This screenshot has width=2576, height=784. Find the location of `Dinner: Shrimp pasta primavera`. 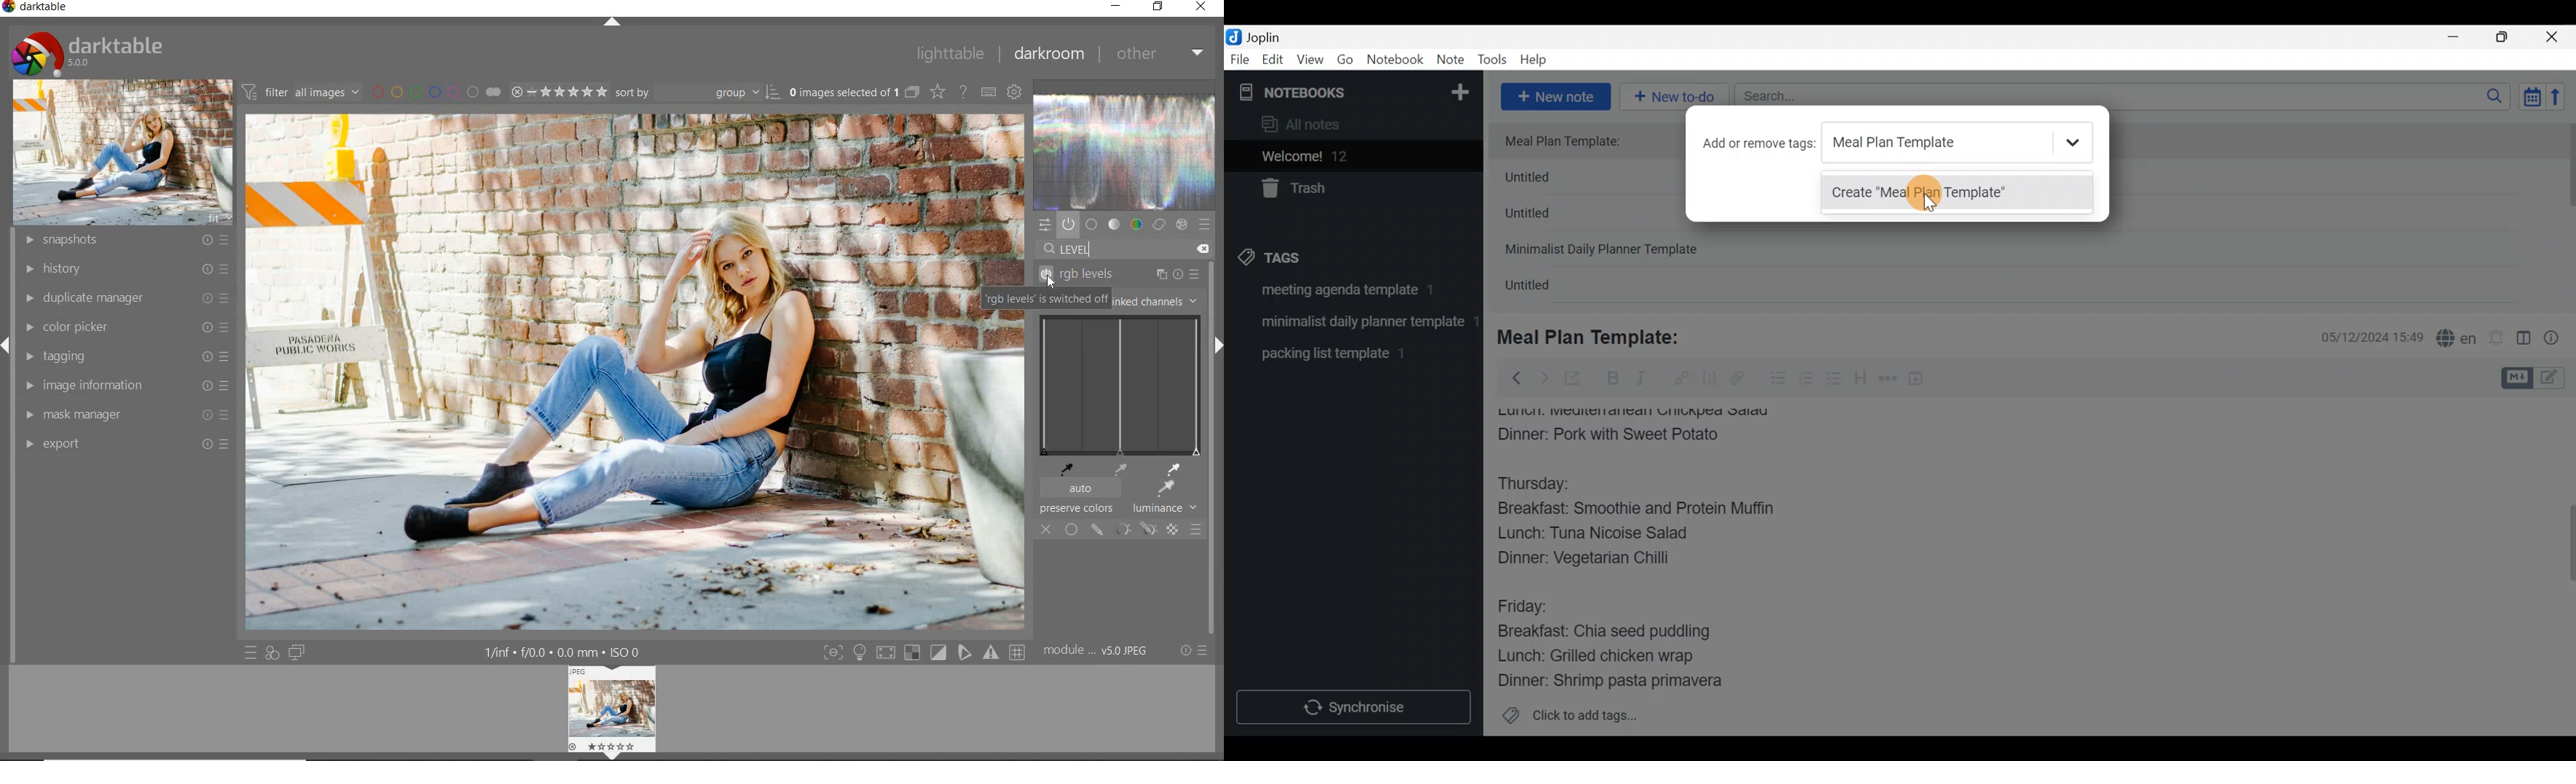

Dinner: Shrimp pasta primavera is located at coordinates (1624, 682).